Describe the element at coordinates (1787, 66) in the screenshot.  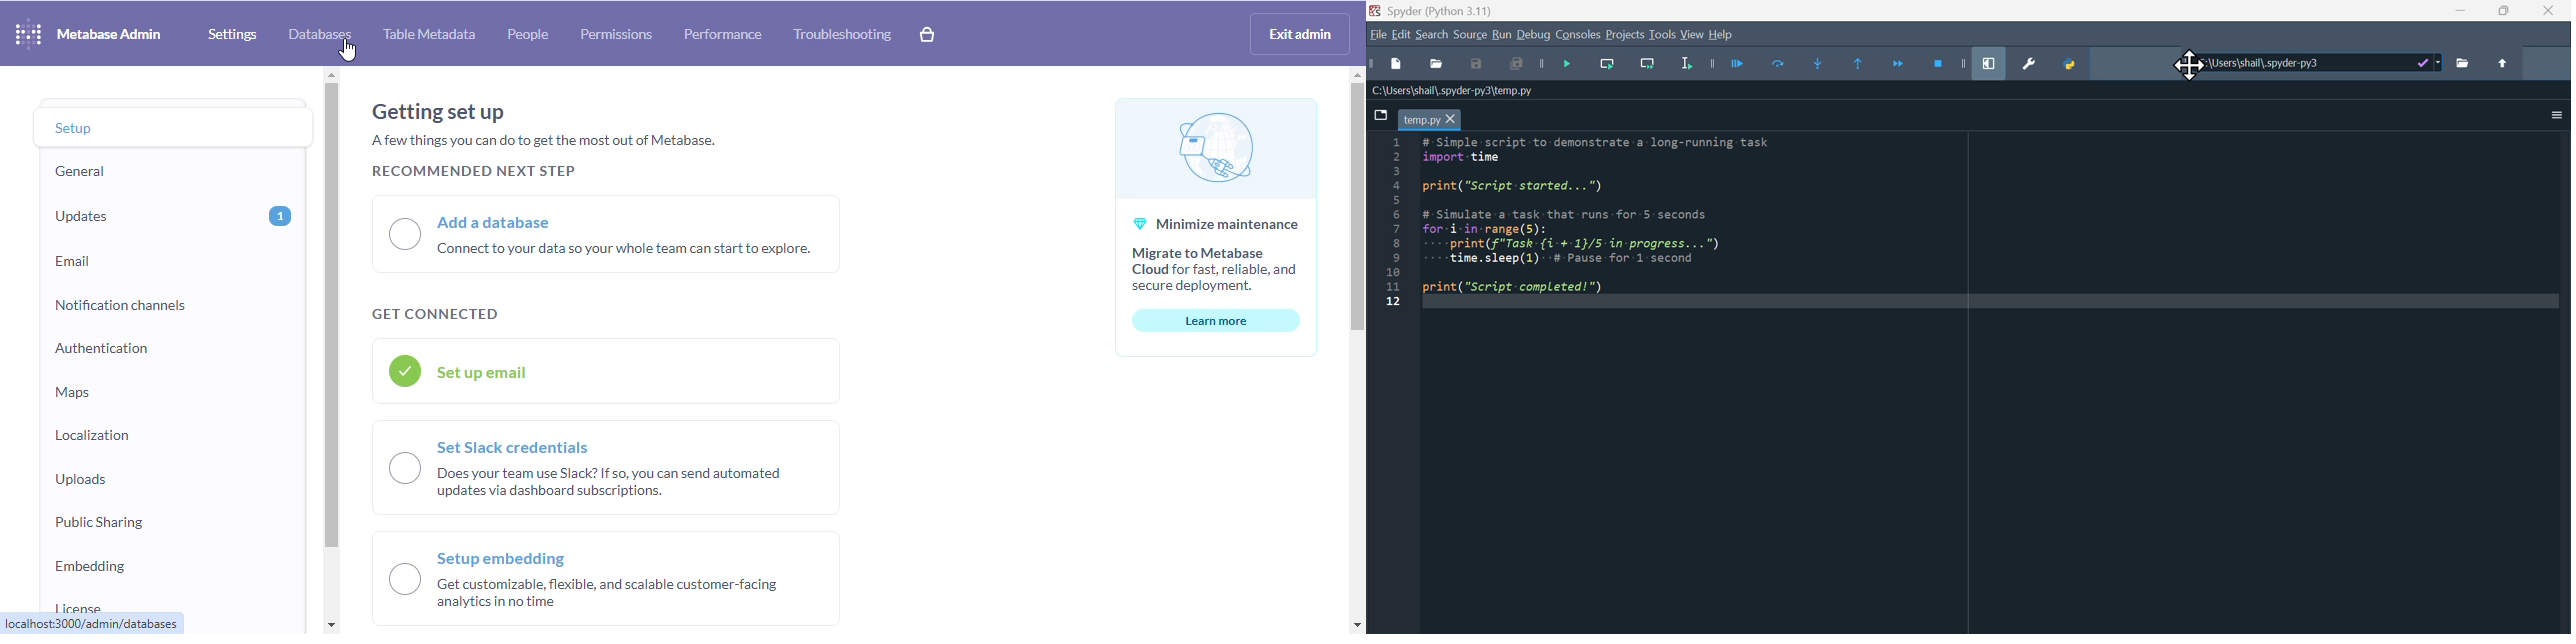
I see `Run current cell` at that location.